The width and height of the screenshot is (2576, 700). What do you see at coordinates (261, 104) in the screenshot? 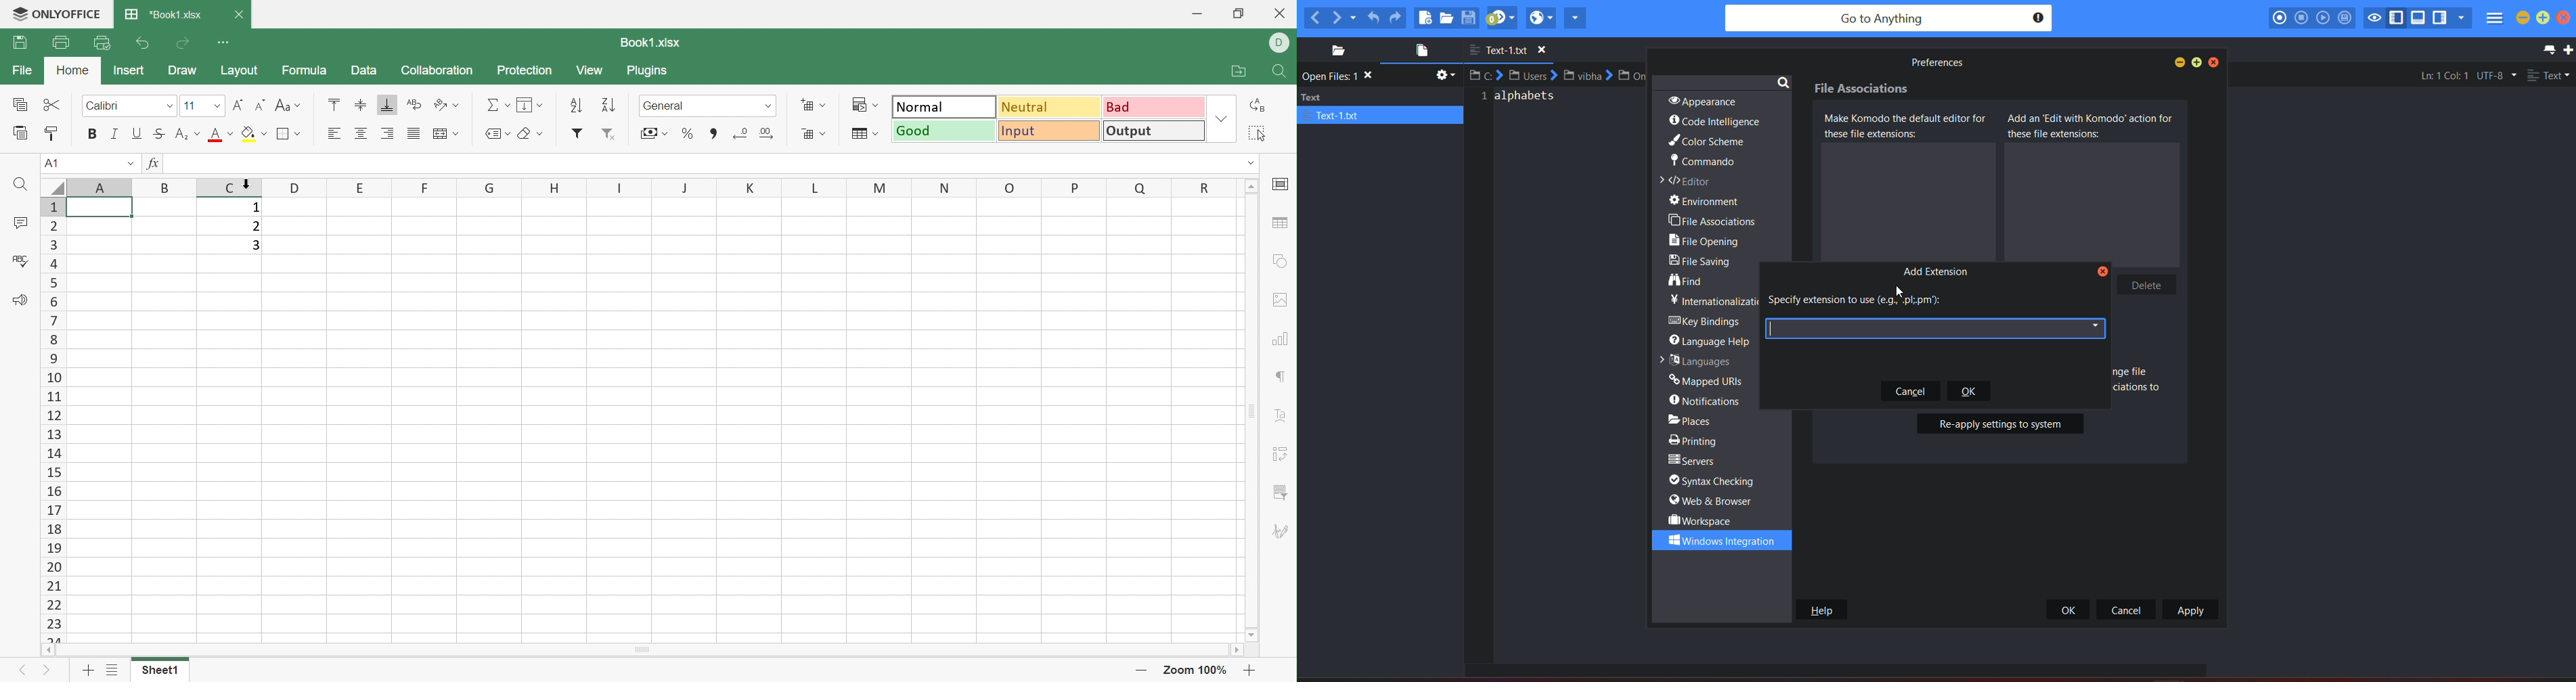
I see `Decrement font size` at bounding box center [261, 104].